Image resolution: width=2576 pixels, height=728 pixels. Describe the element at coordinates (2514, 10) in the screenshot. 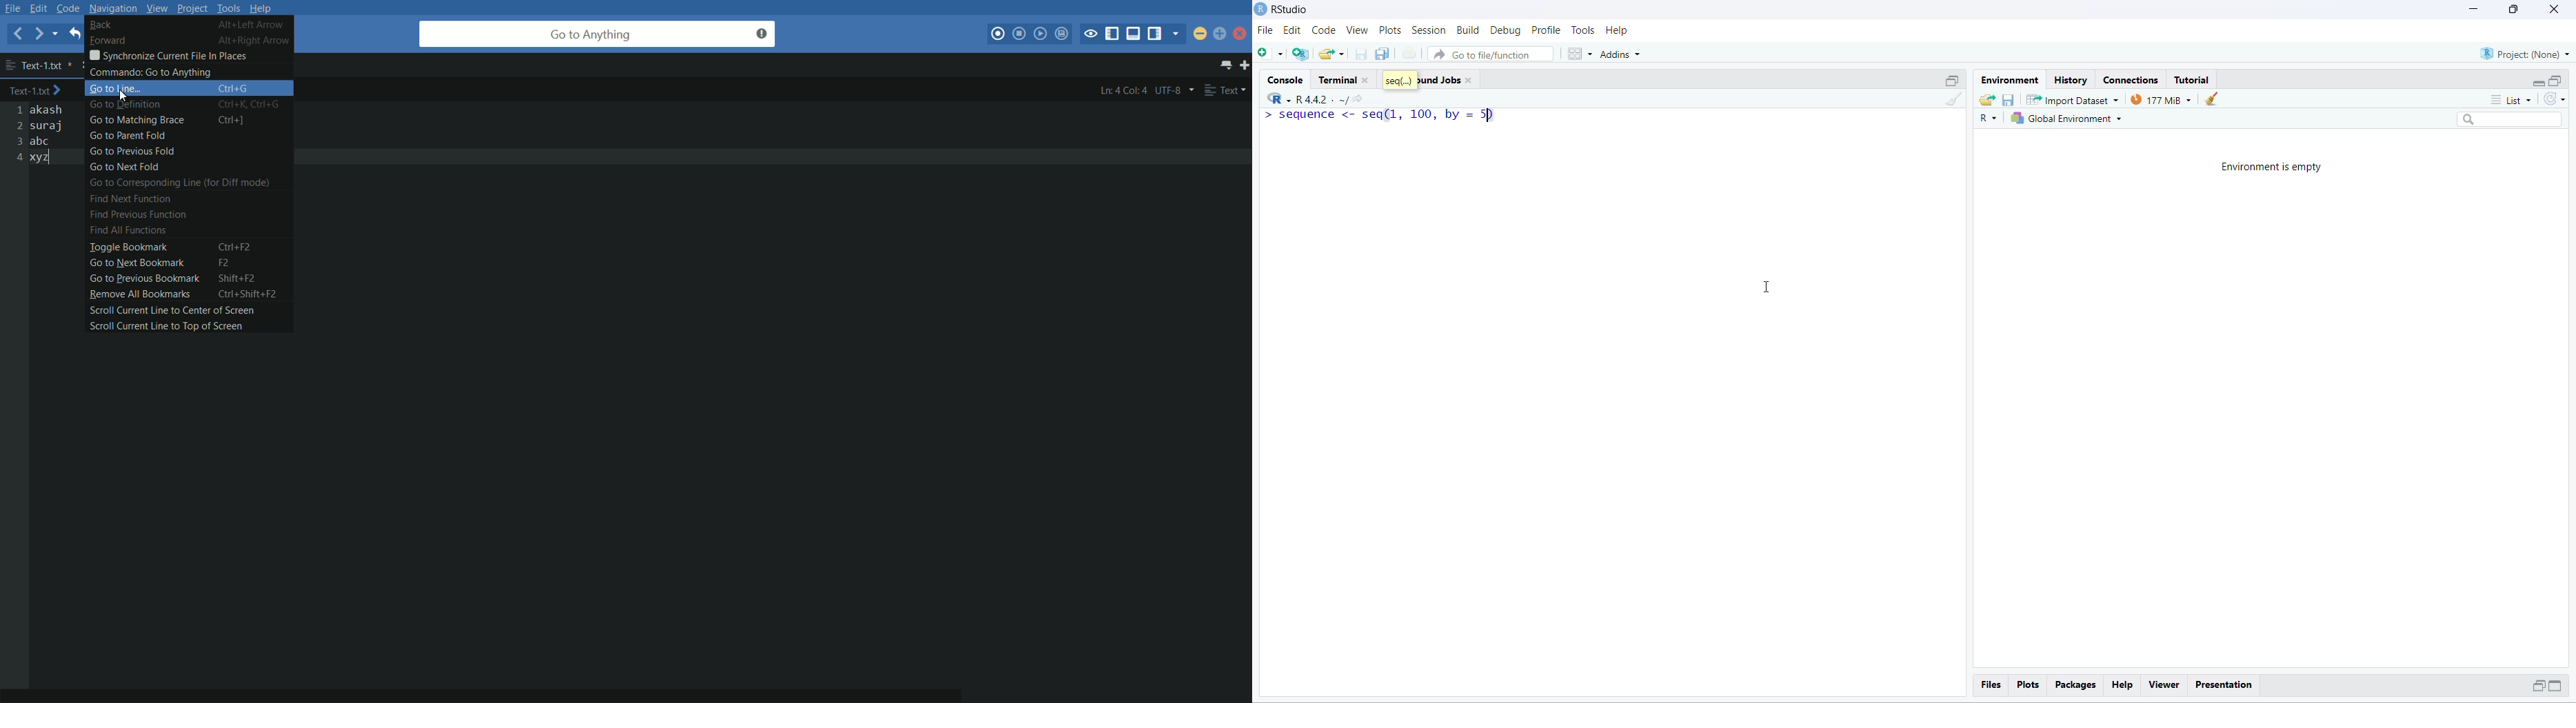

I see `maximise` at that location.